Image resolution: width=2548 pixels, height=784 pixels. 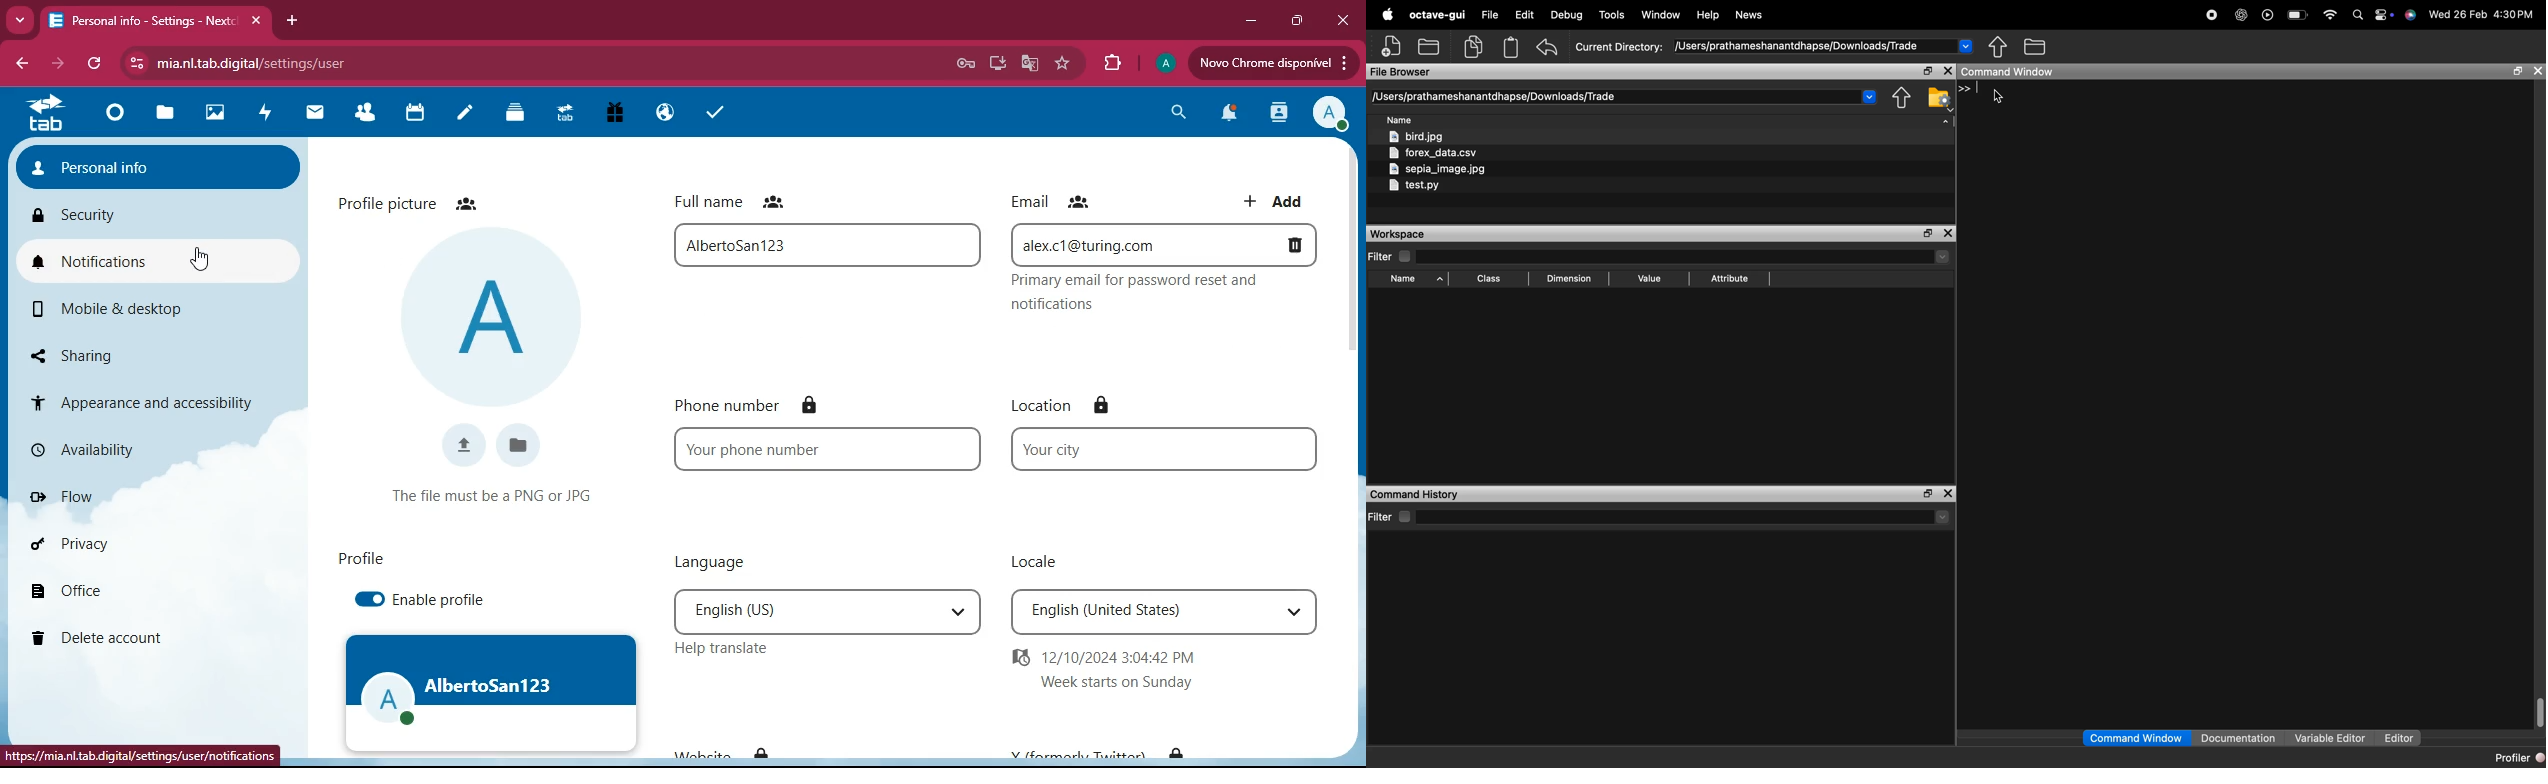 I want to click on profile picture, so click(x=499, y=319).